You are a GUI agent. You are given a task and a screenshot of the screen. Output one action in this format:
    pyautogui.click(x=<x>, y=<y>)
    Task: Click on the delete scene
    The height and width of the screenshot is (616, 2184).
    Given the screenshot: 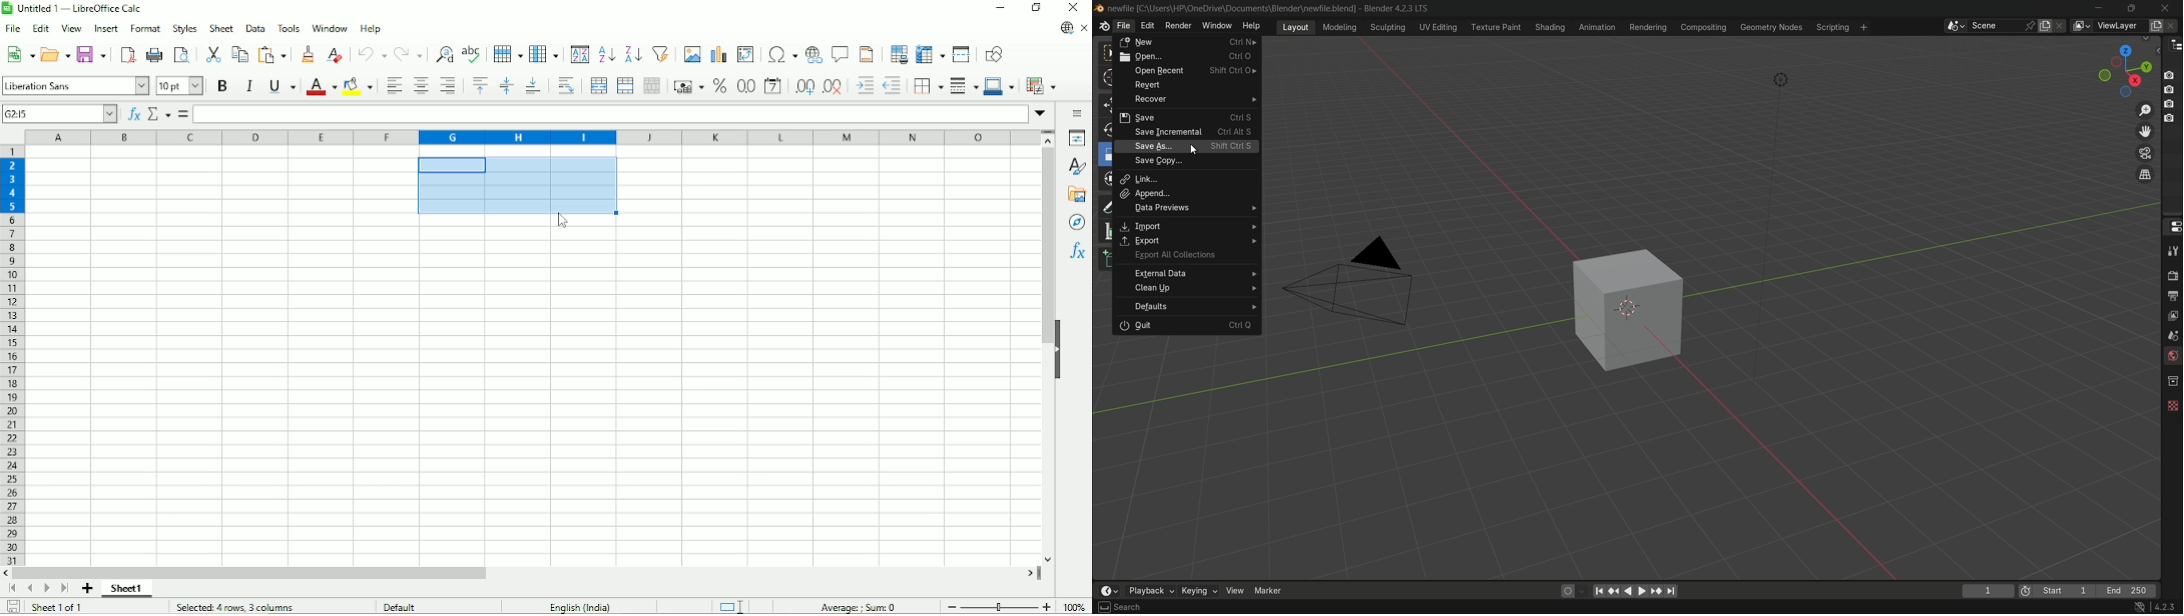 What is the action you would take?
    pyautogui.click(x=2061, y=26)
    